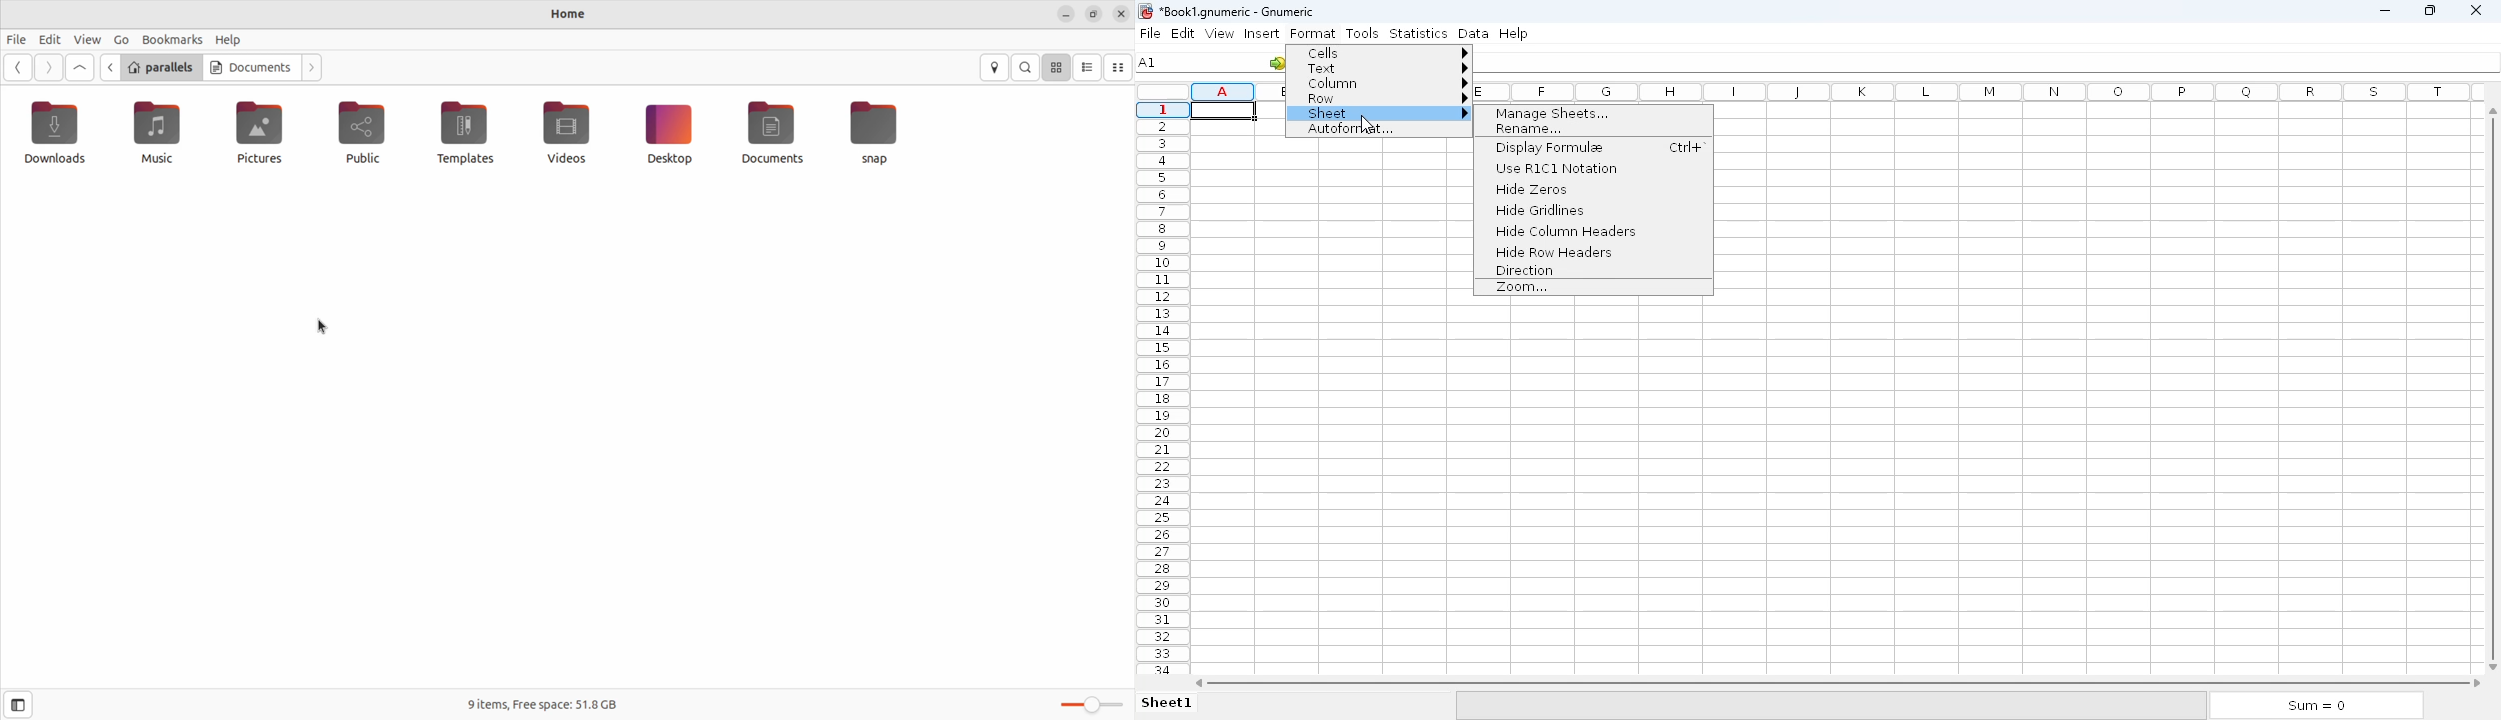 This screenshot has height=728, width=2520. I want to click on rows, so click(1162, 387).